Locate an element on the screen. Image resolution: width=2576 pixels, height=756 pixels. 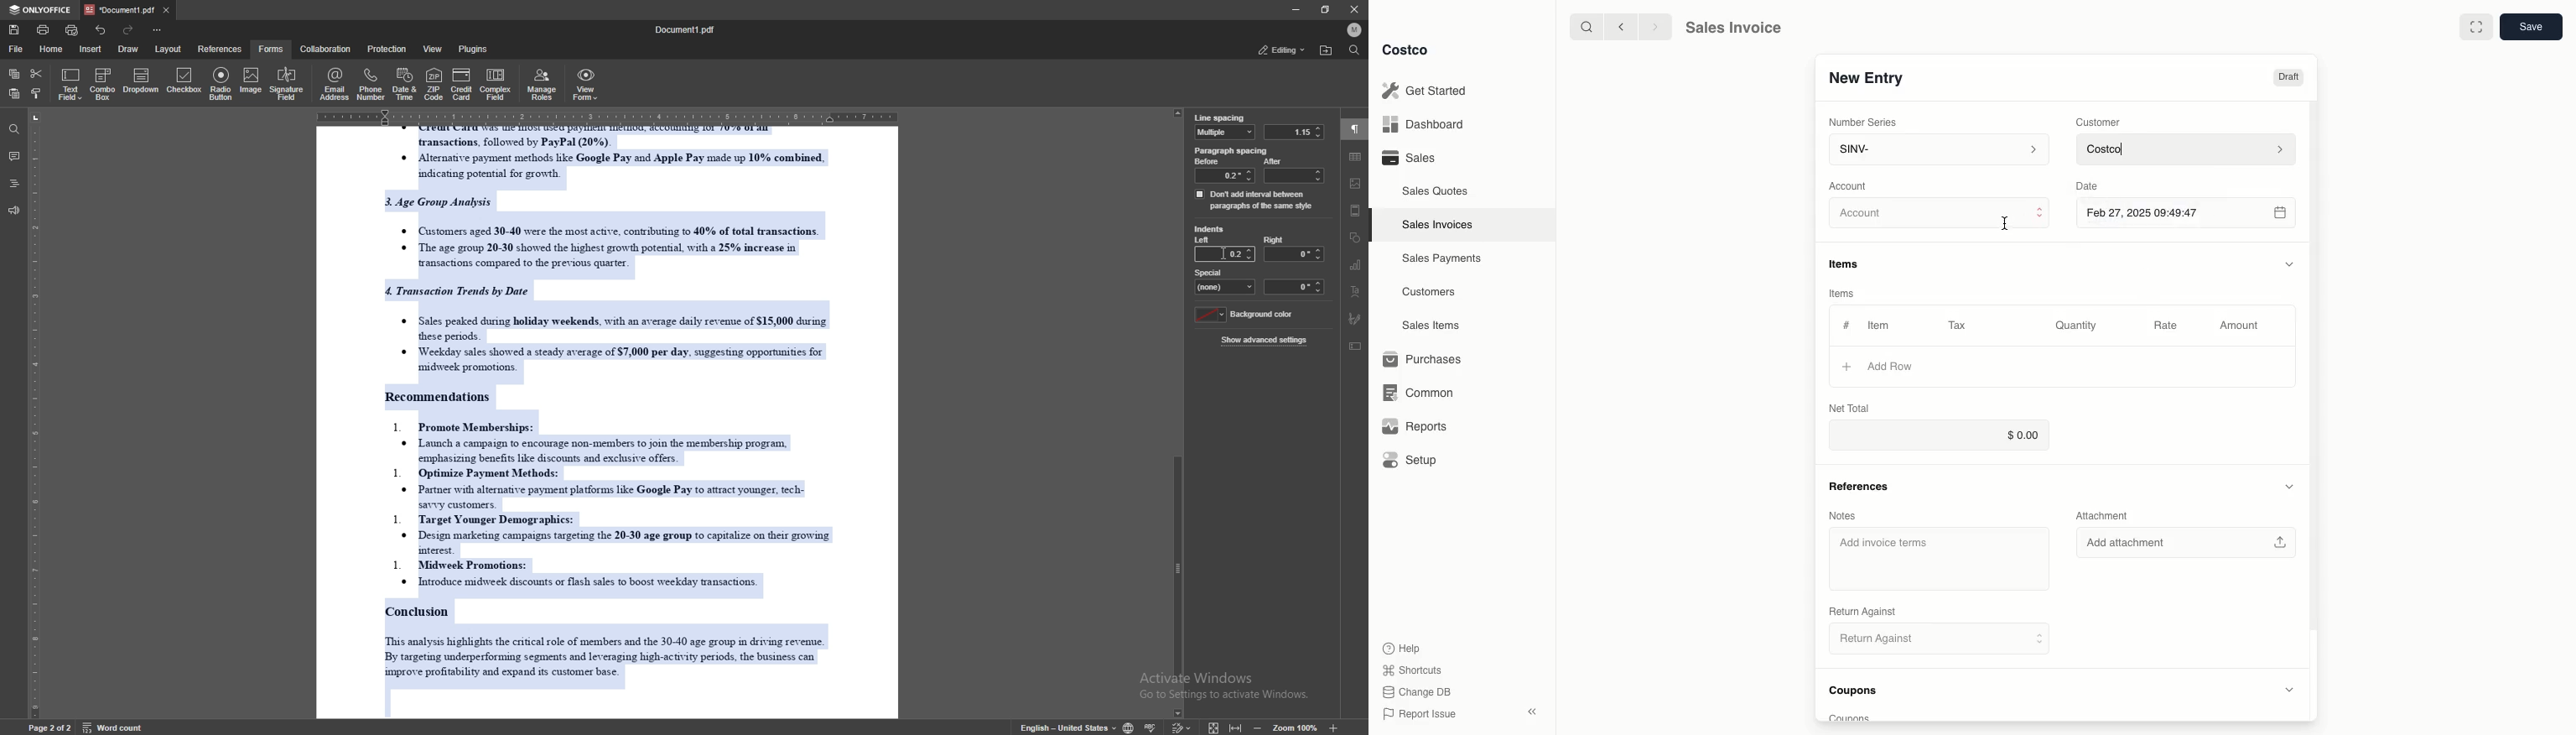
Common is located at coordinates (1415, 391).